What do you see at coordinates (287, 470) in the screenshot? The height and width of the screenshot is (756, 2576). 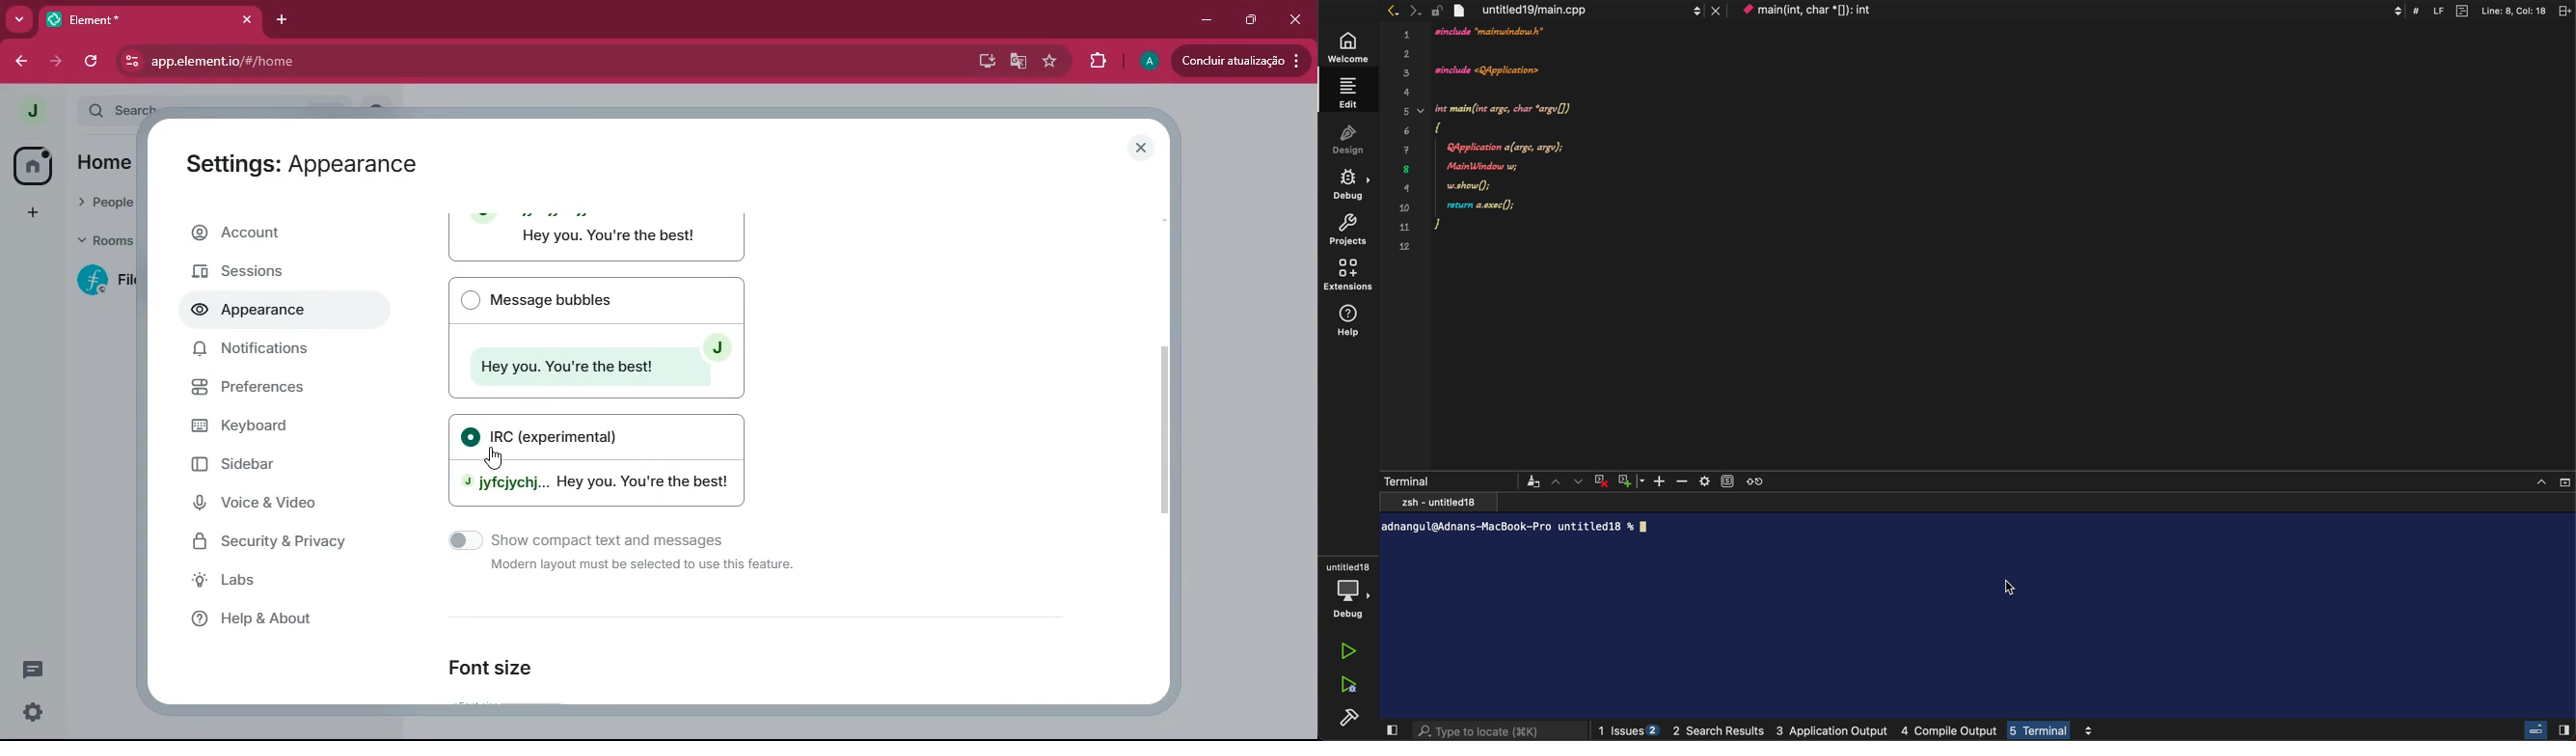 I see `sidebar` at bounding box center [287, 470].